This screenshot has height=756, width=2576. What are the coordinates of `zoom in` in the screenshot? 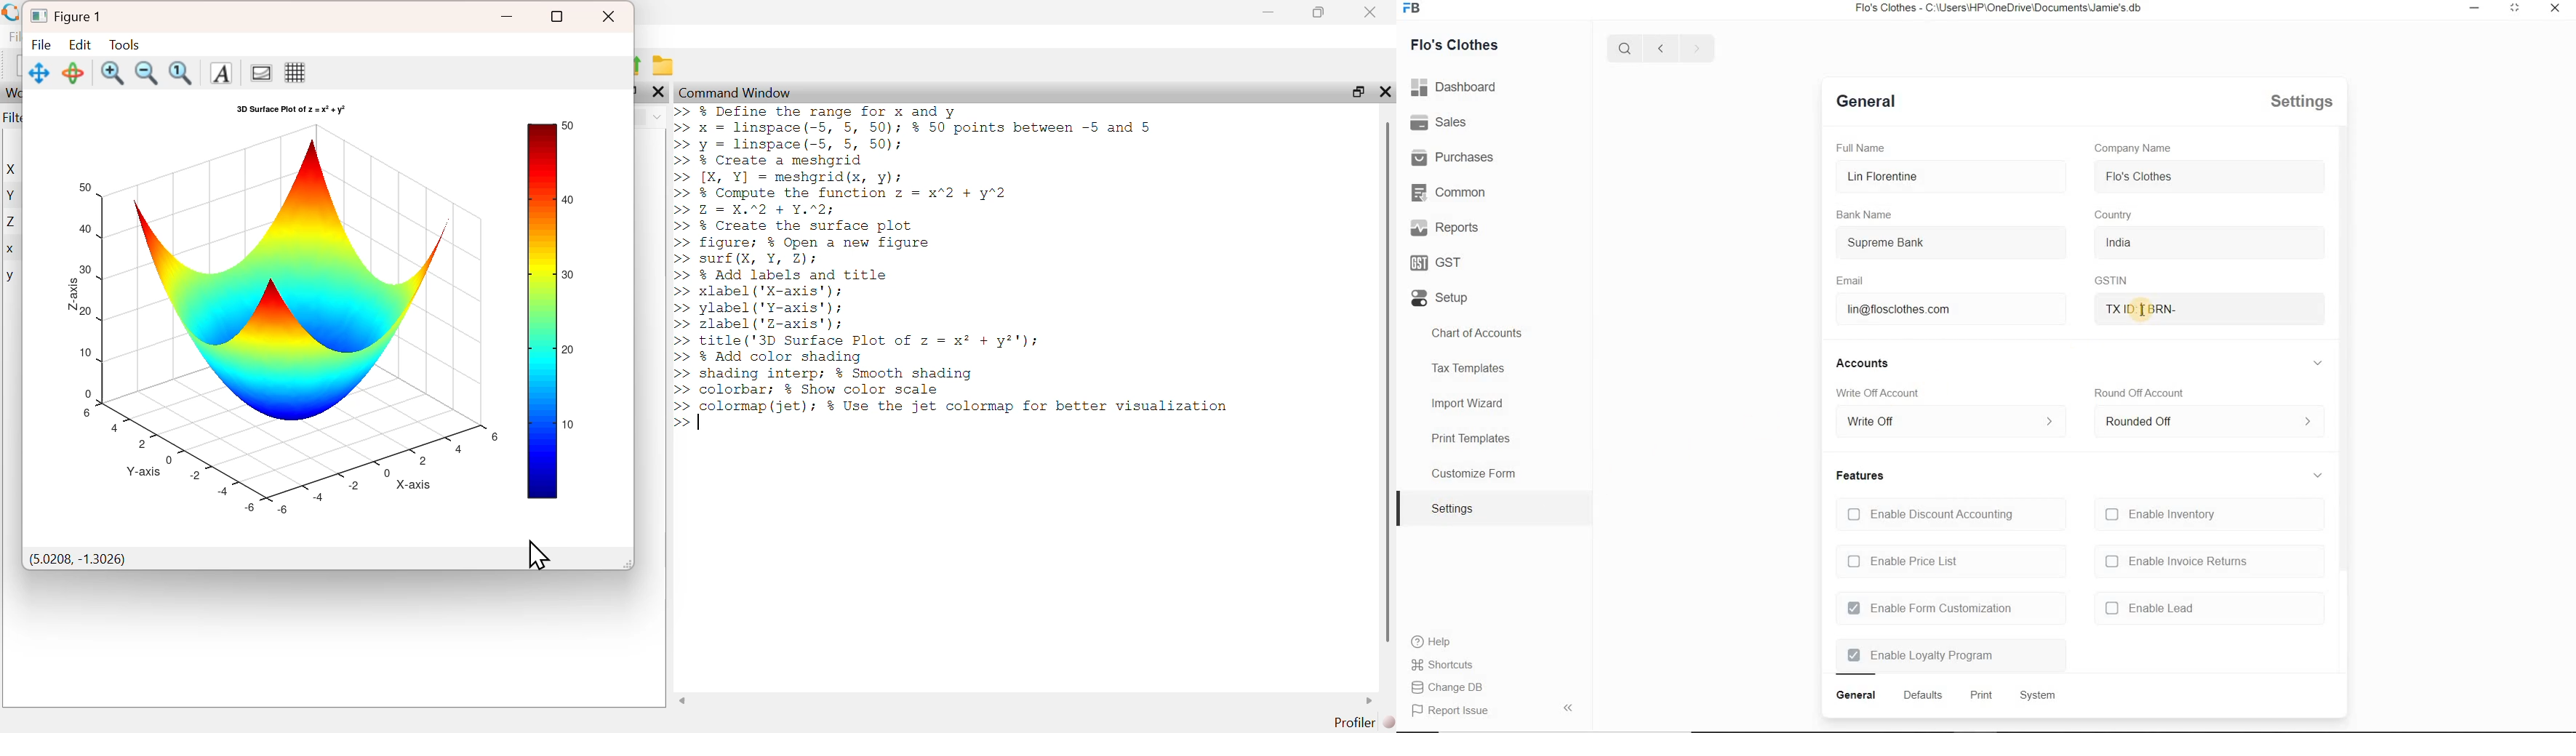 It's located at (113, 73).